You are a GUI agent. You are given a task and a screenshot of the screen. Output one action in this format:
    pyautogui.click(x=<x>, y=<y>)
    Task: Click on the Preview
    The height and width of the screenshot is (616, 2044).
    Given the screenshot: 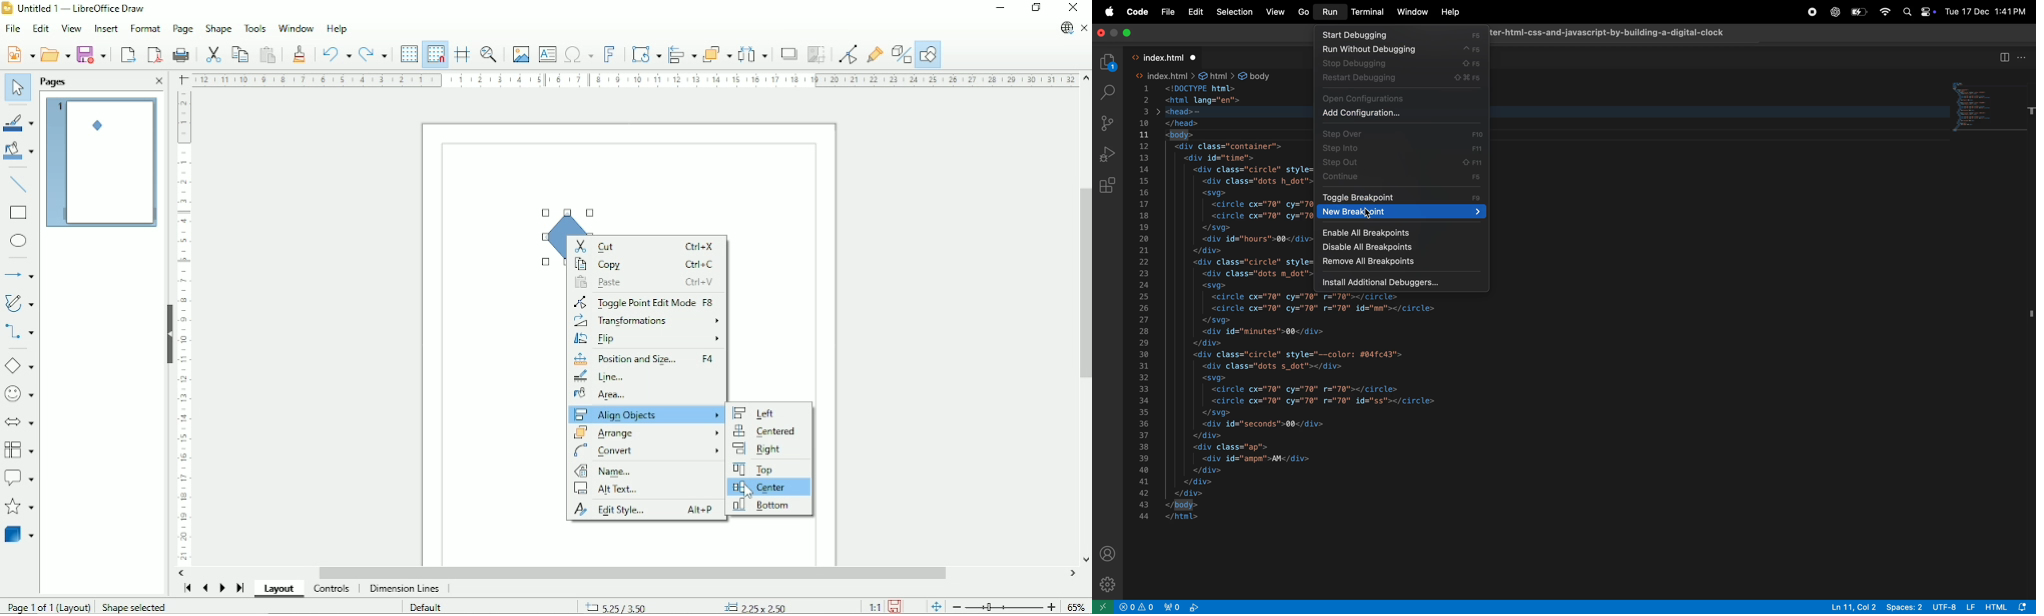 What is the action you would take?
    pyautogui.click(x=103, y=163)
    